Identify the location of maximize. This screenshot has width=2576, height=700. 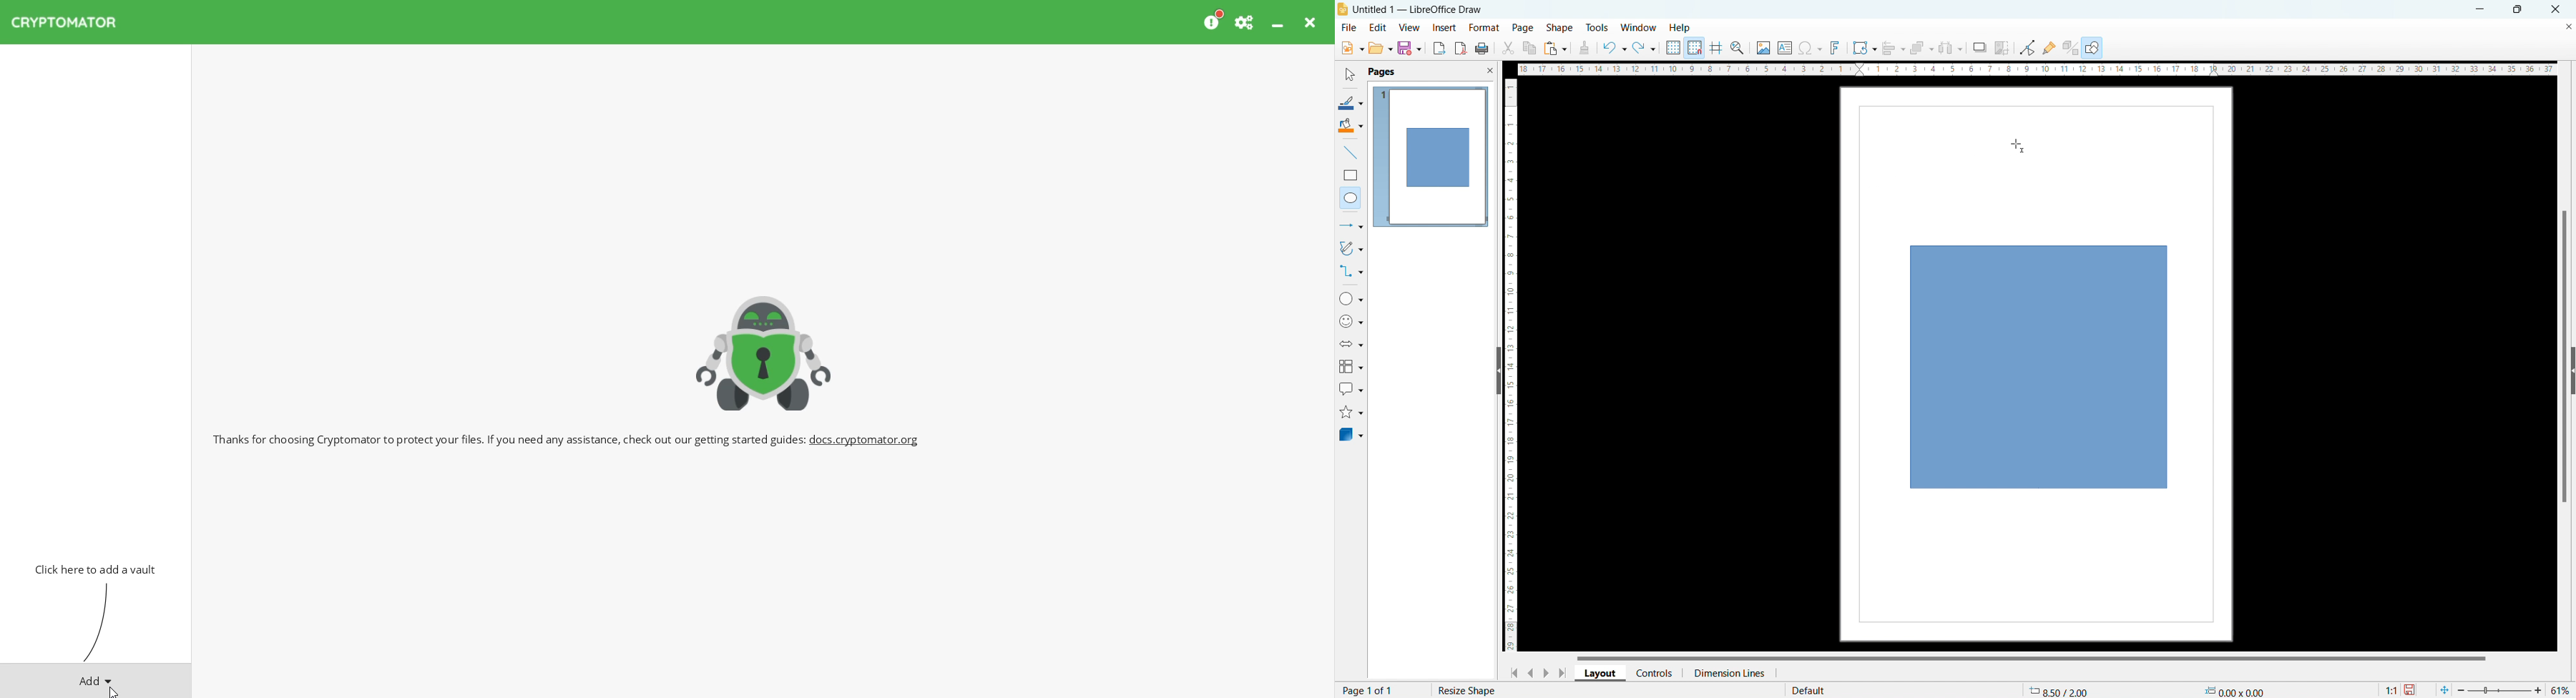
(2517, 10).